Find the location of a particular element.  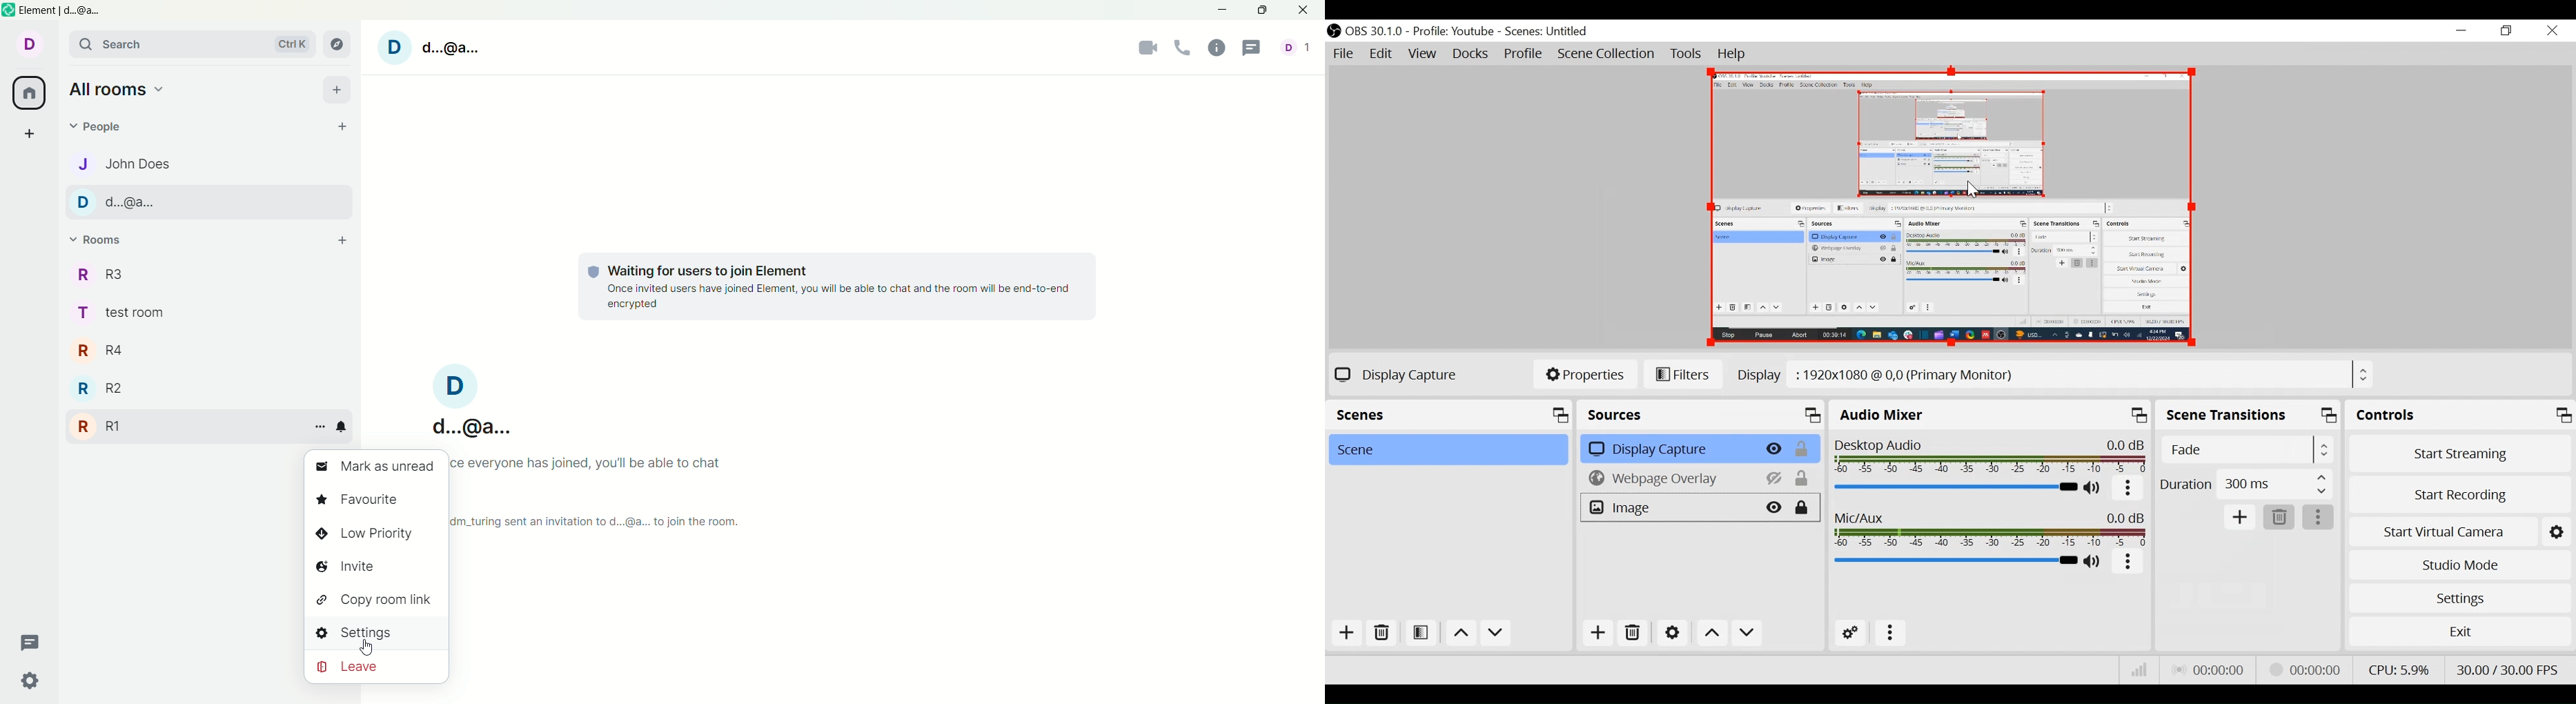

No source selected is located at coordinates (1393, 374).